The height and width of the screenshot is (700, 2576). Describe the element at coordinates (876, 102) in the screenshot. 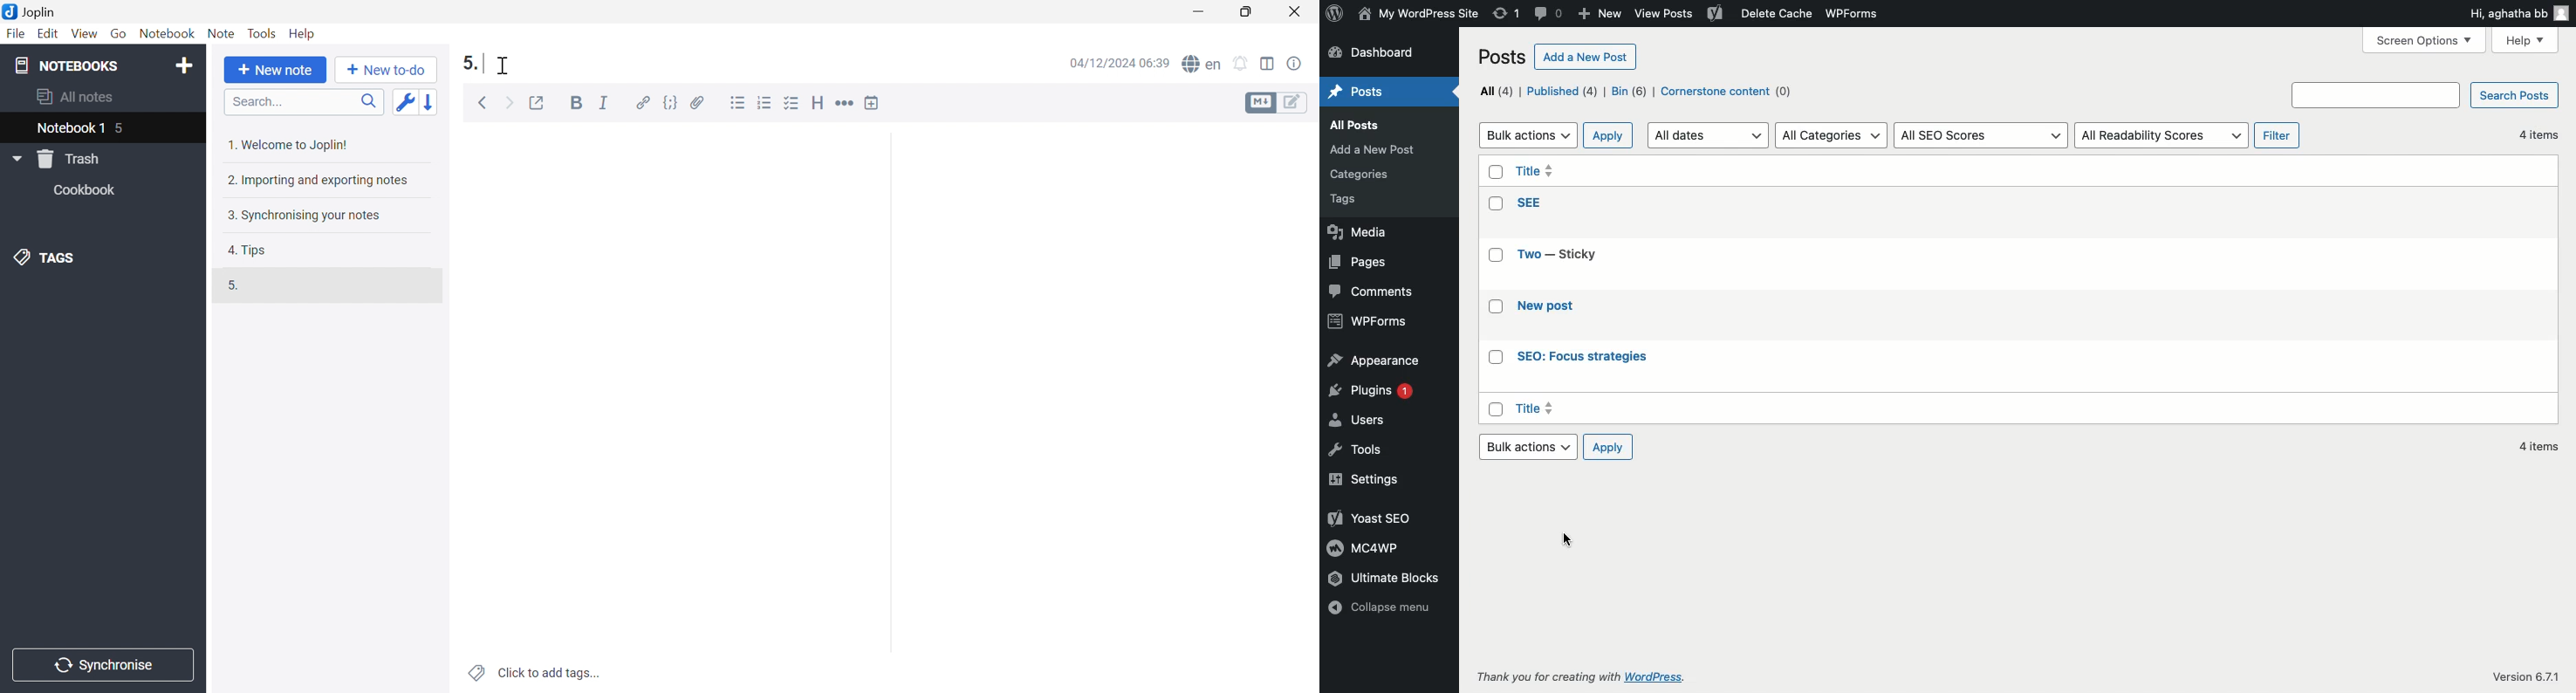

I see `Insert time` at that location.